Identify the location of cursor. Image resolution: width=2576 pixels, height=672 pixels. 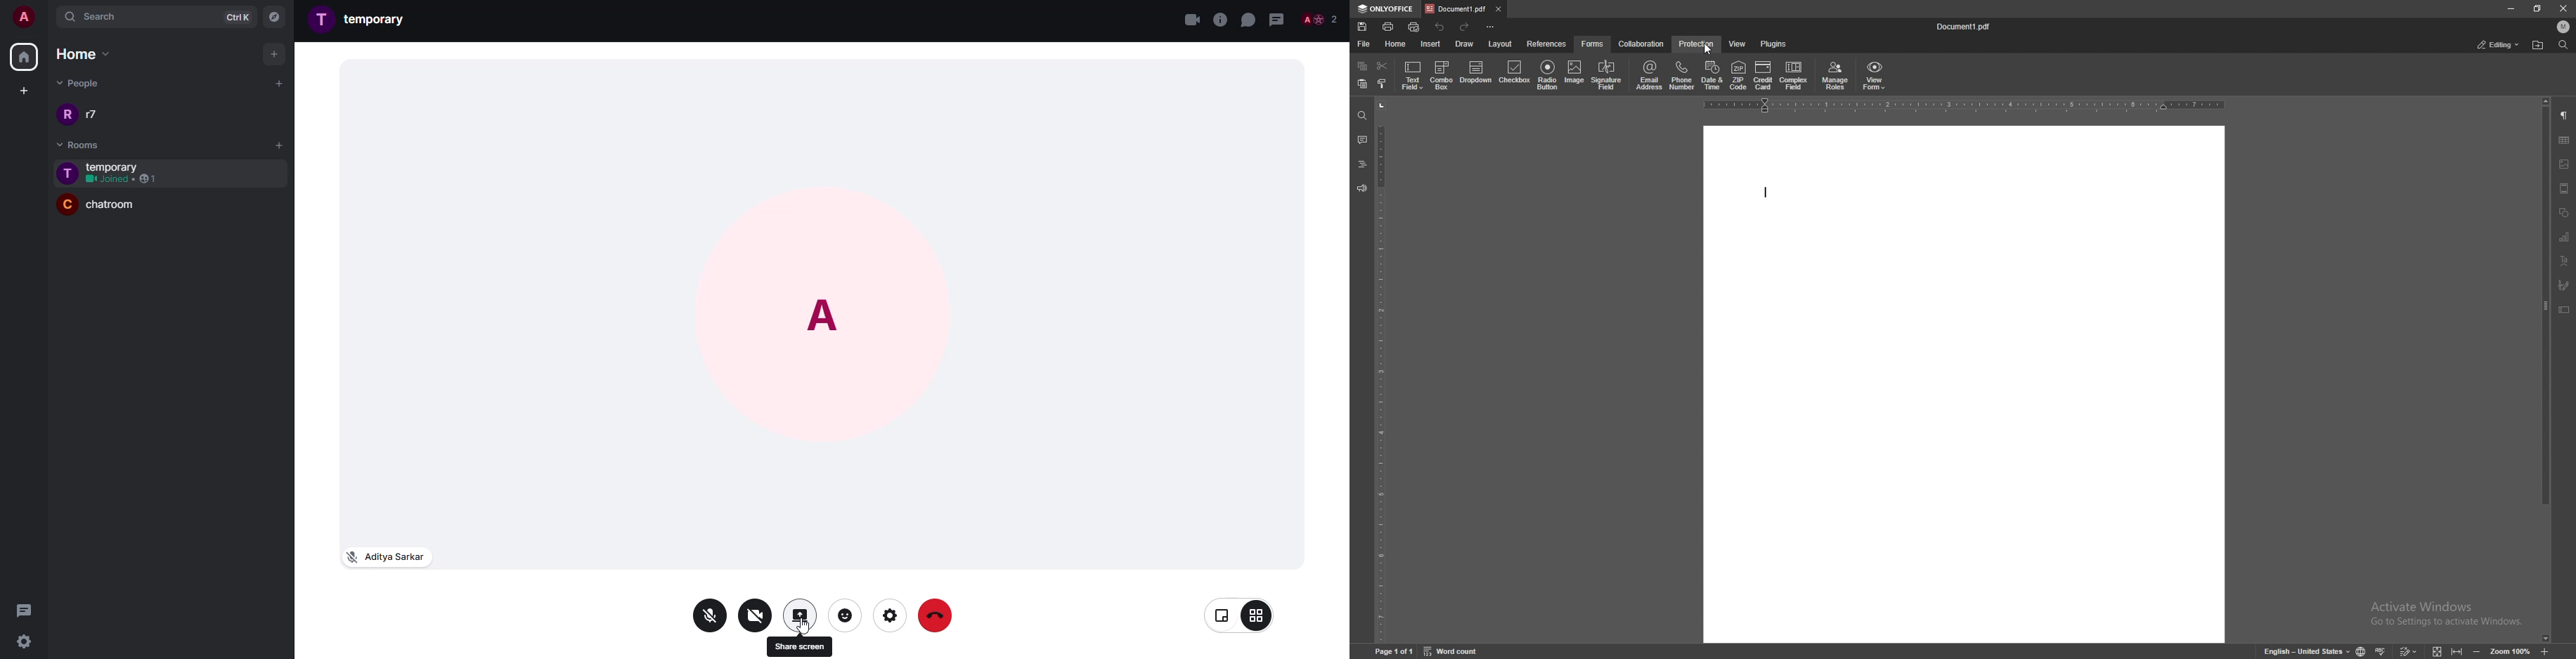
(1707, 51).